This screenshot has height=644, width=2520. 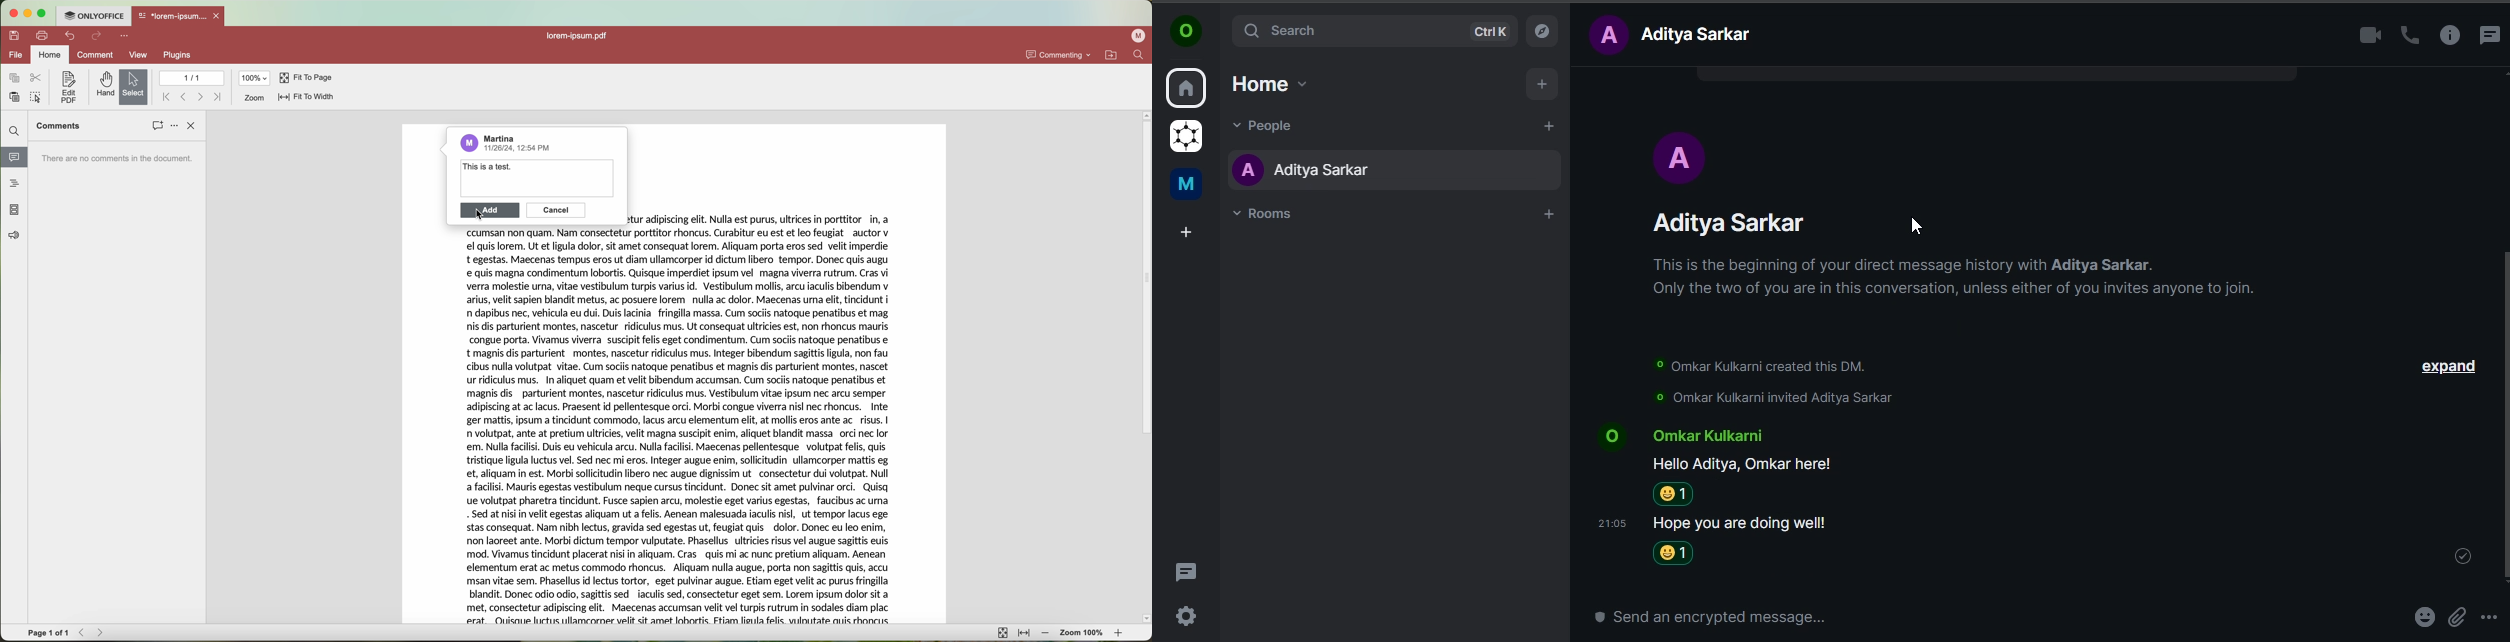 I want to click on time, so click(x=1613, y=525).